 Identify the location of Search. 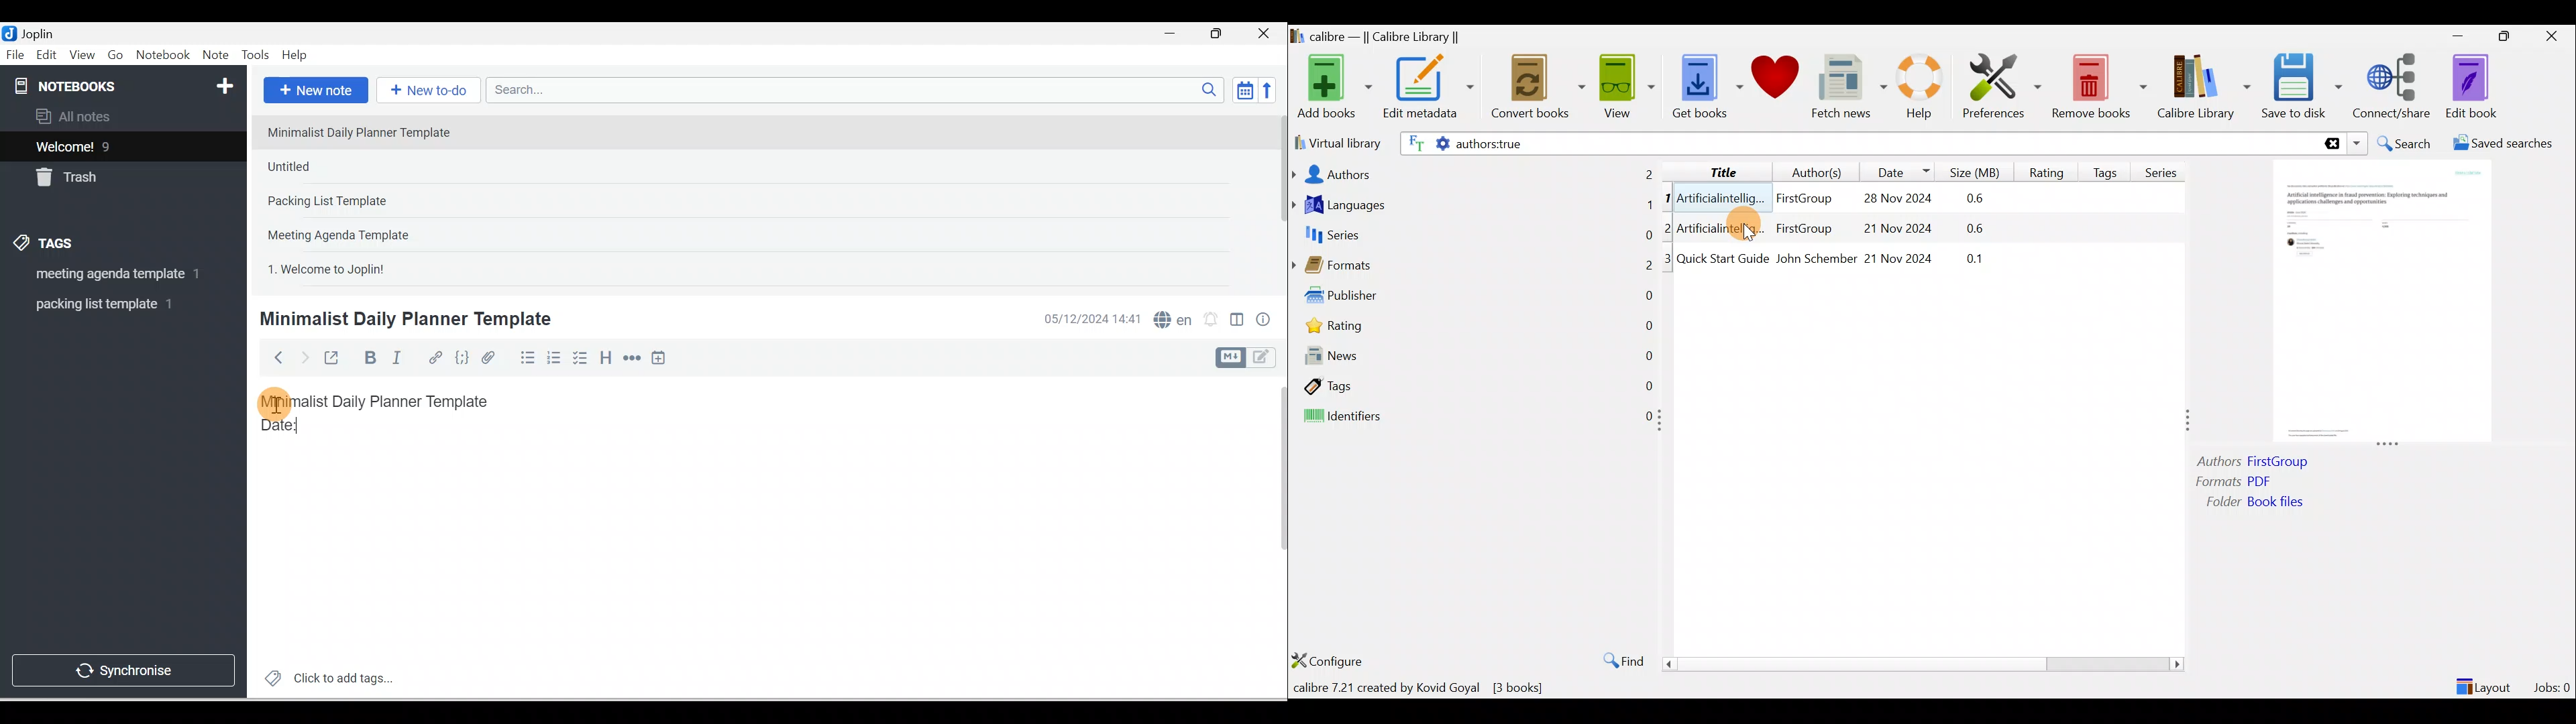
(2406, 143).